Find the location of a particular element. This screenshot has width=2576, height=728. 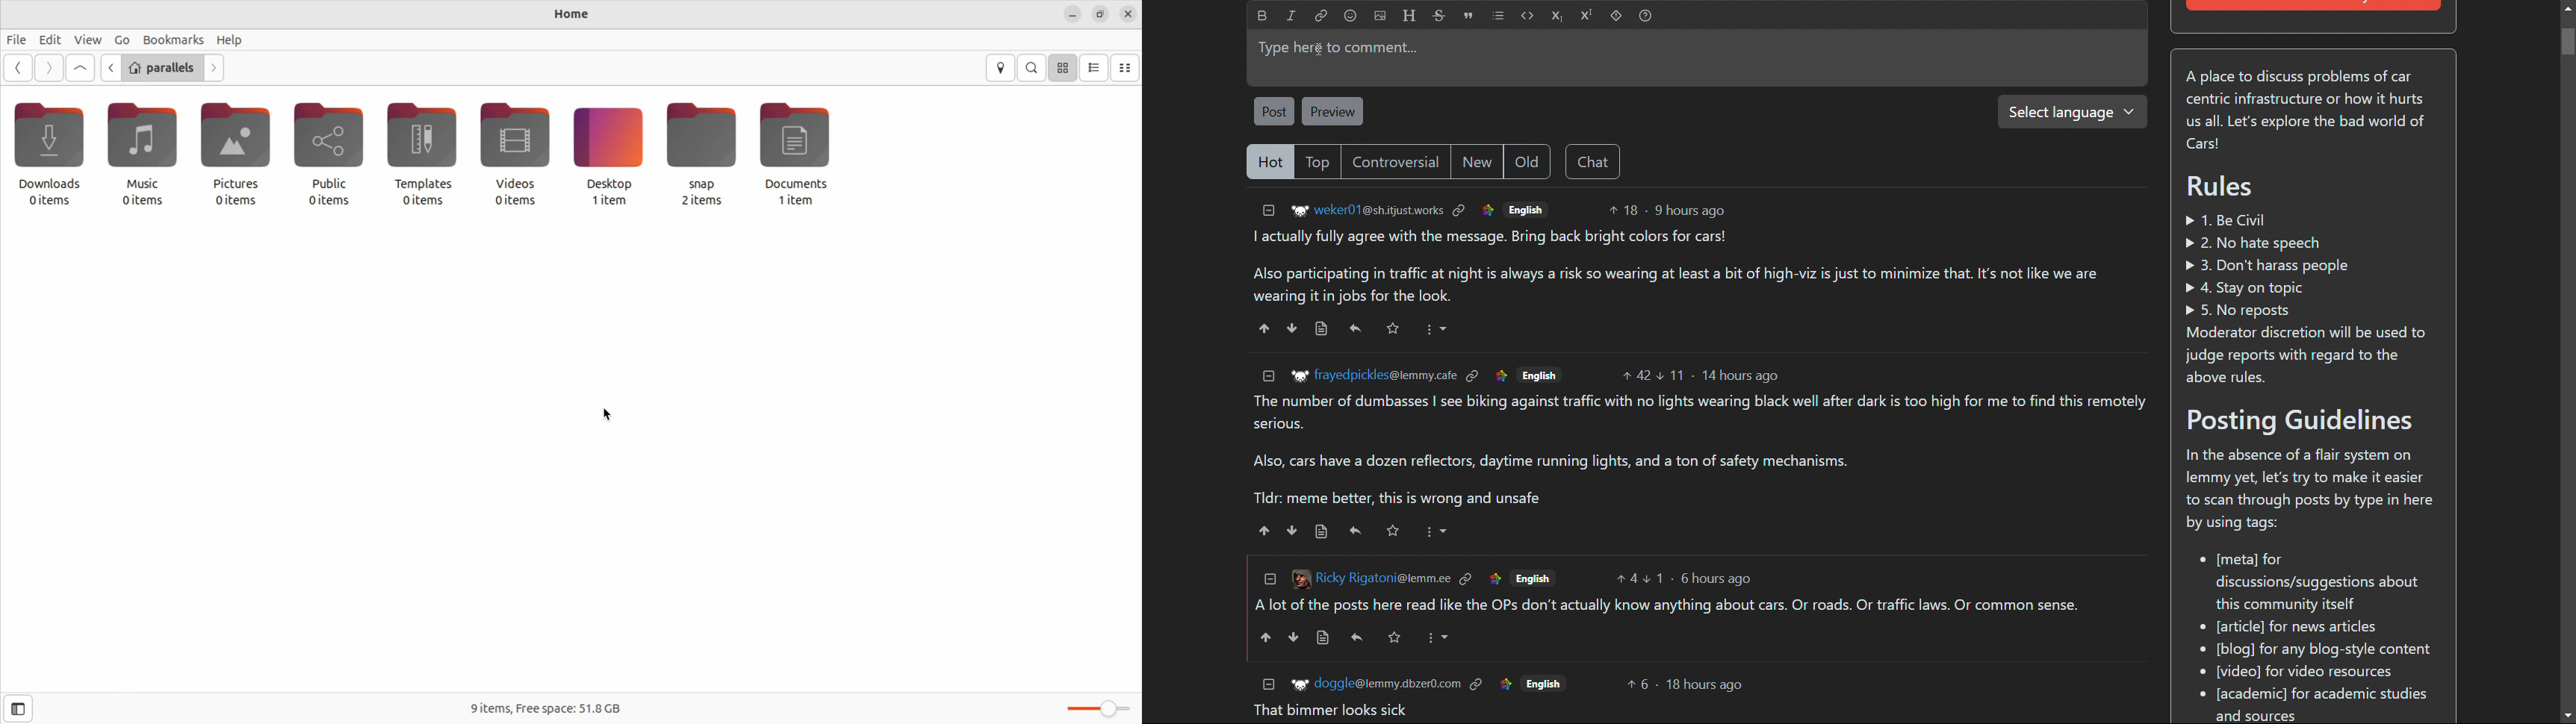

chat is located at coordinates (1592, 161).